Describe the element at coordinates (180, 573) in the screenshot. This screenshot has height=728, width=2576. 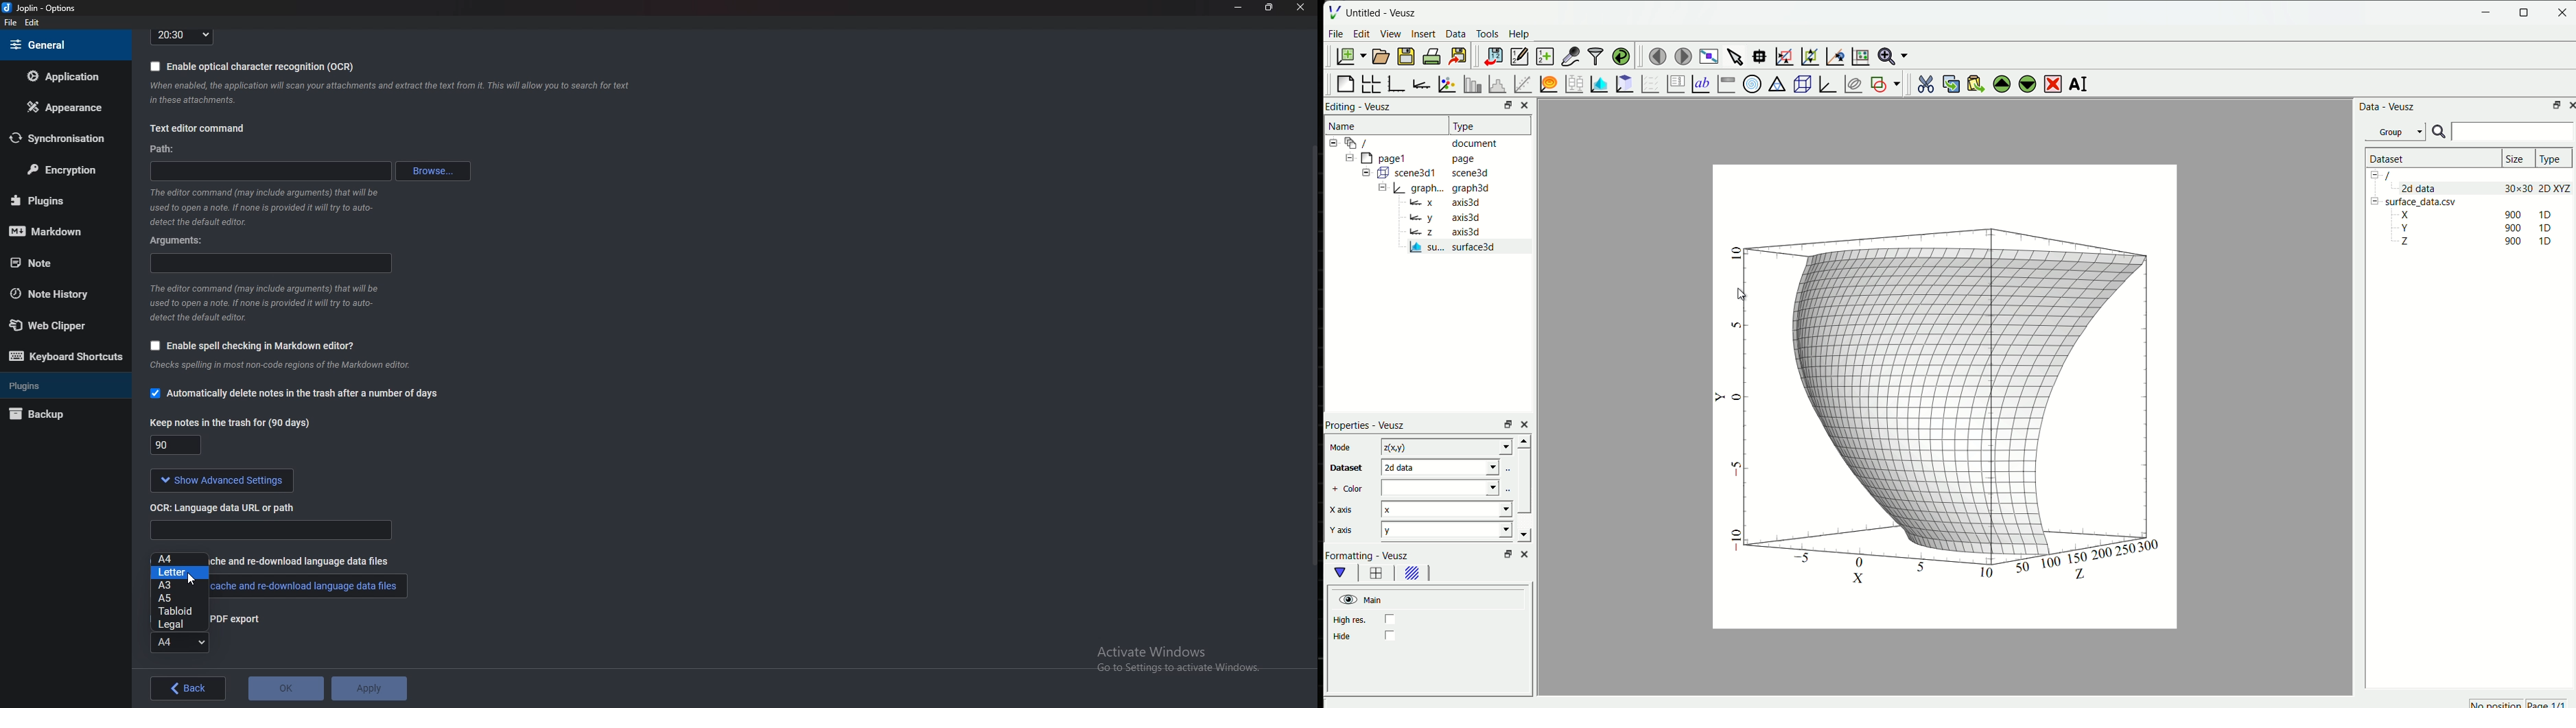
I see `letter` at that location.